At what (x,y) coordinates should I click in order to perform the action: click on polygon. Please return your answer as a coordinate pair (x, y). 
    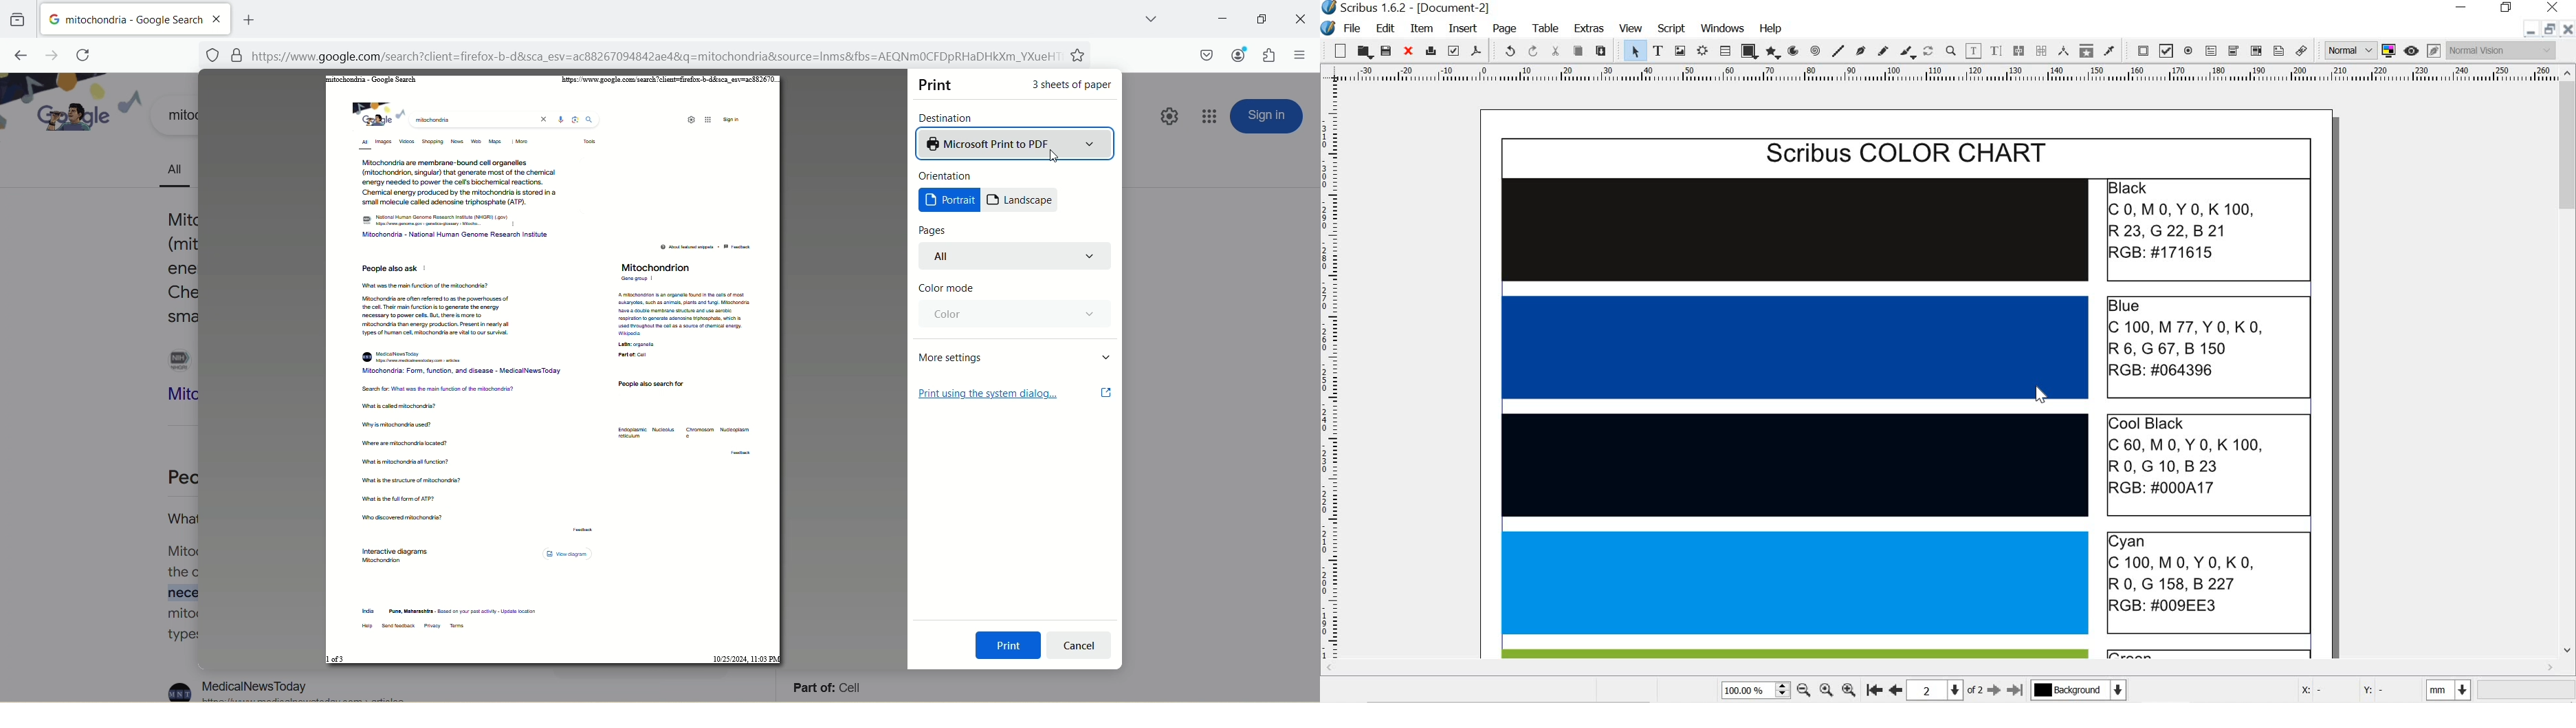
    Looking at the image, I should click on (1774, 52).